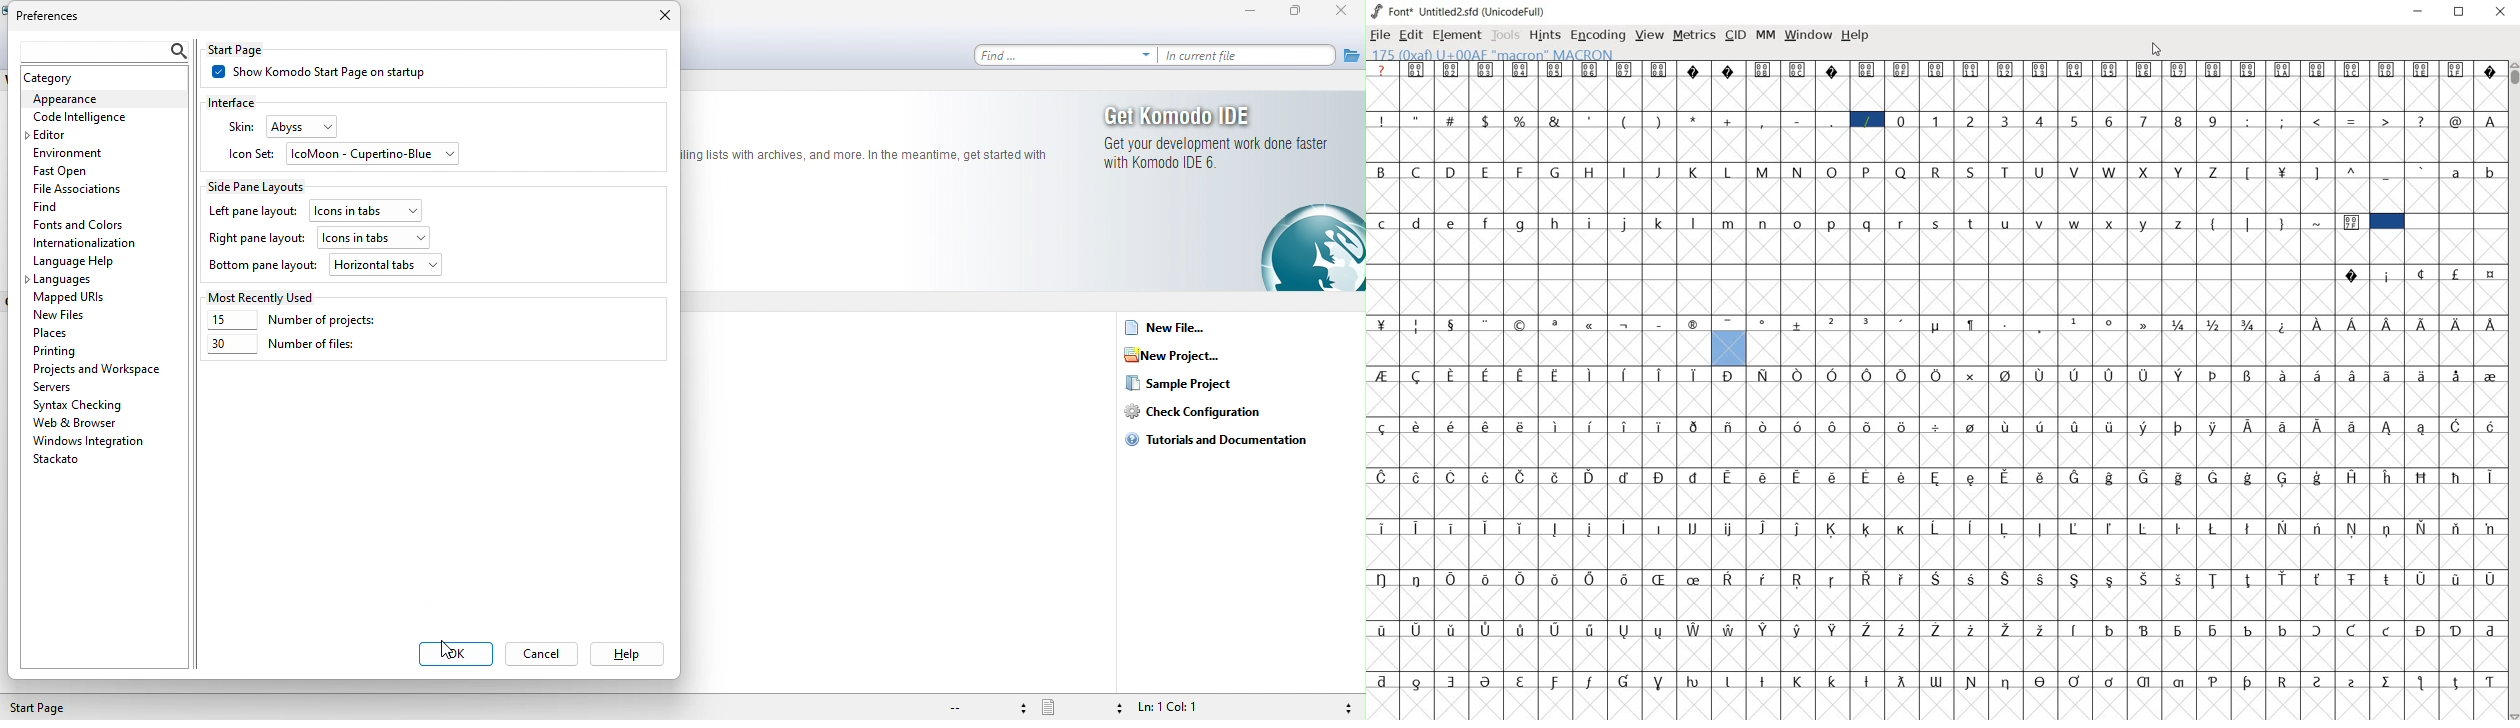 Image resolution: width=2520 pixels, height=728 pixels. What do you see at coordinates (1592, 477) in the screenshot?
I see `Symbol` at bounding box center [1592, 477].